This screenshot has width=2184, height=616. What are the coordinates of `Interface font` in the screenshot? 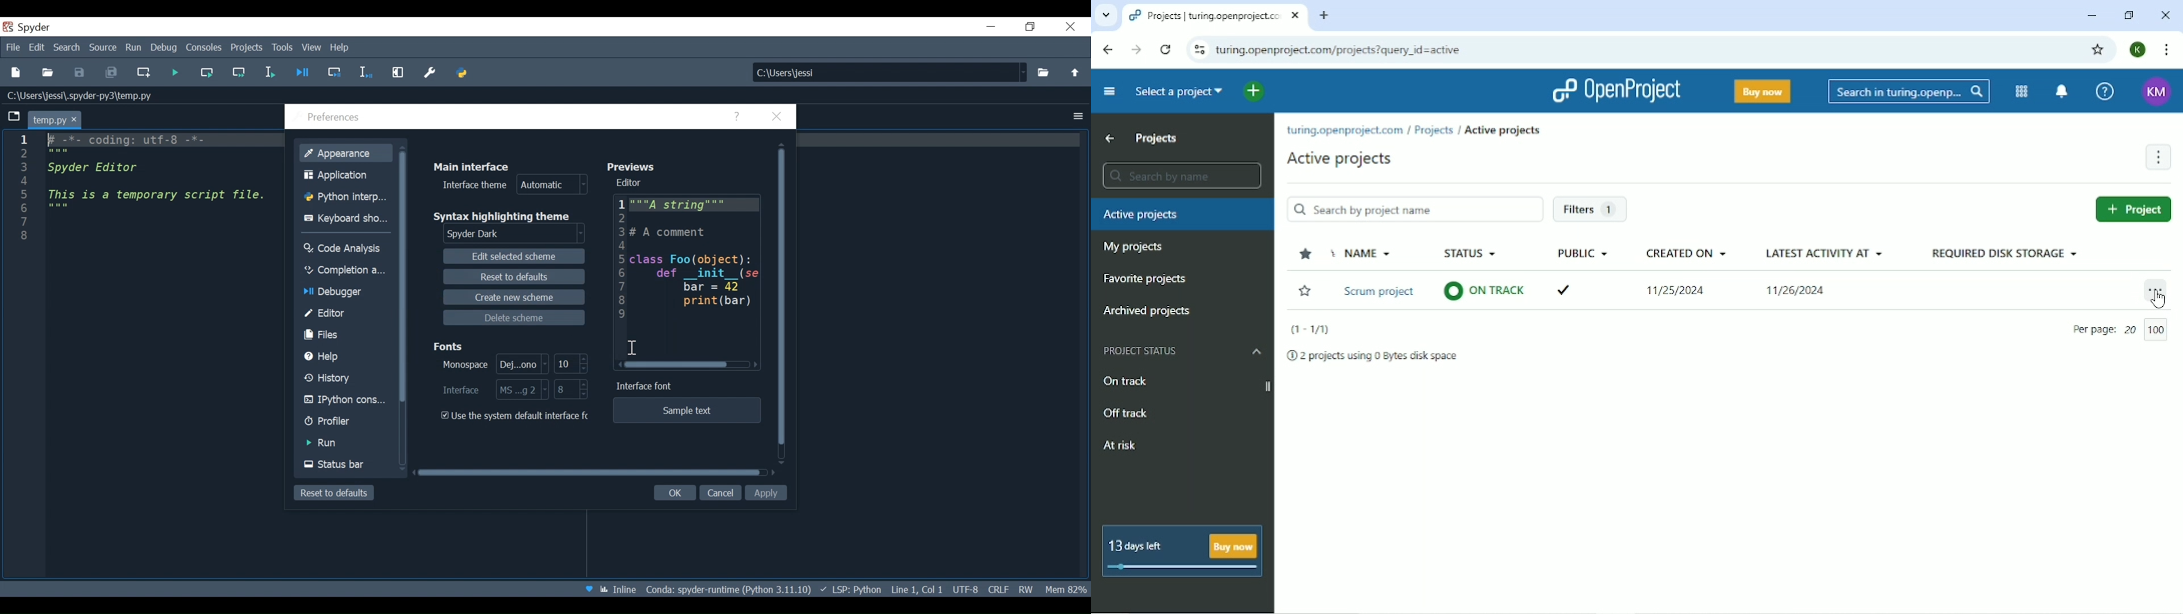 It's located at (647, 386).